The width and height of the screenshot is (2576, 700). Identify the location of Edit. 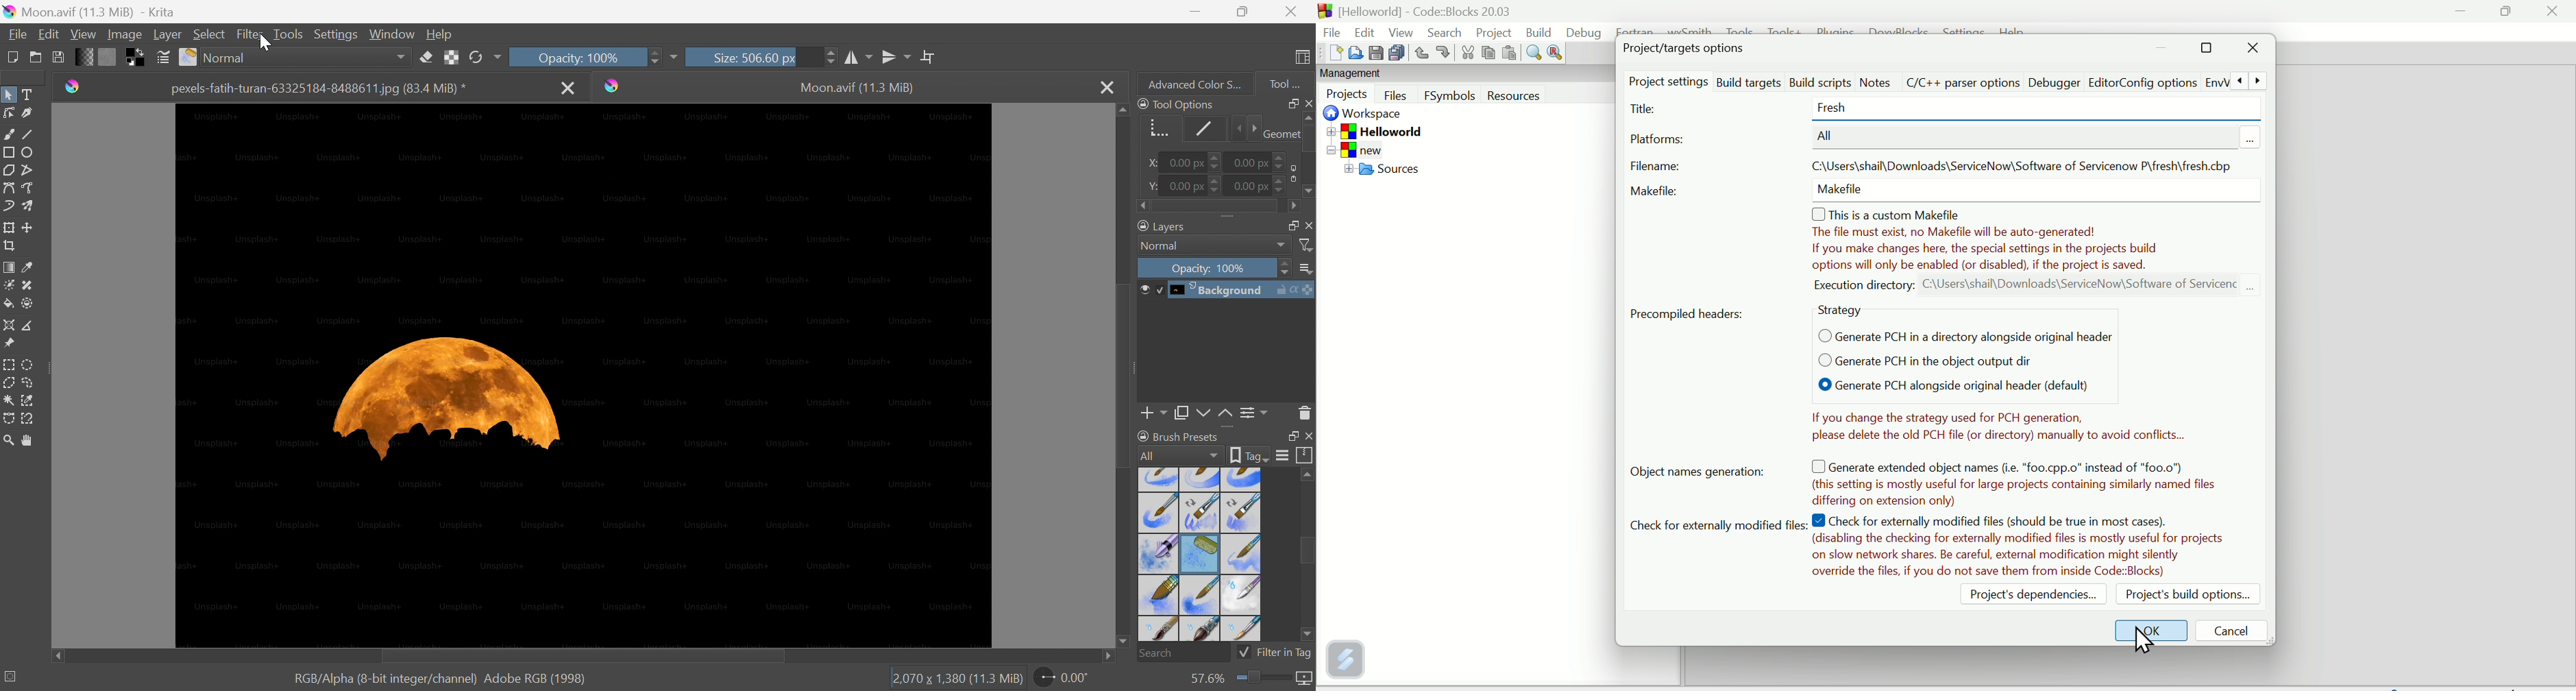
(49, 34).